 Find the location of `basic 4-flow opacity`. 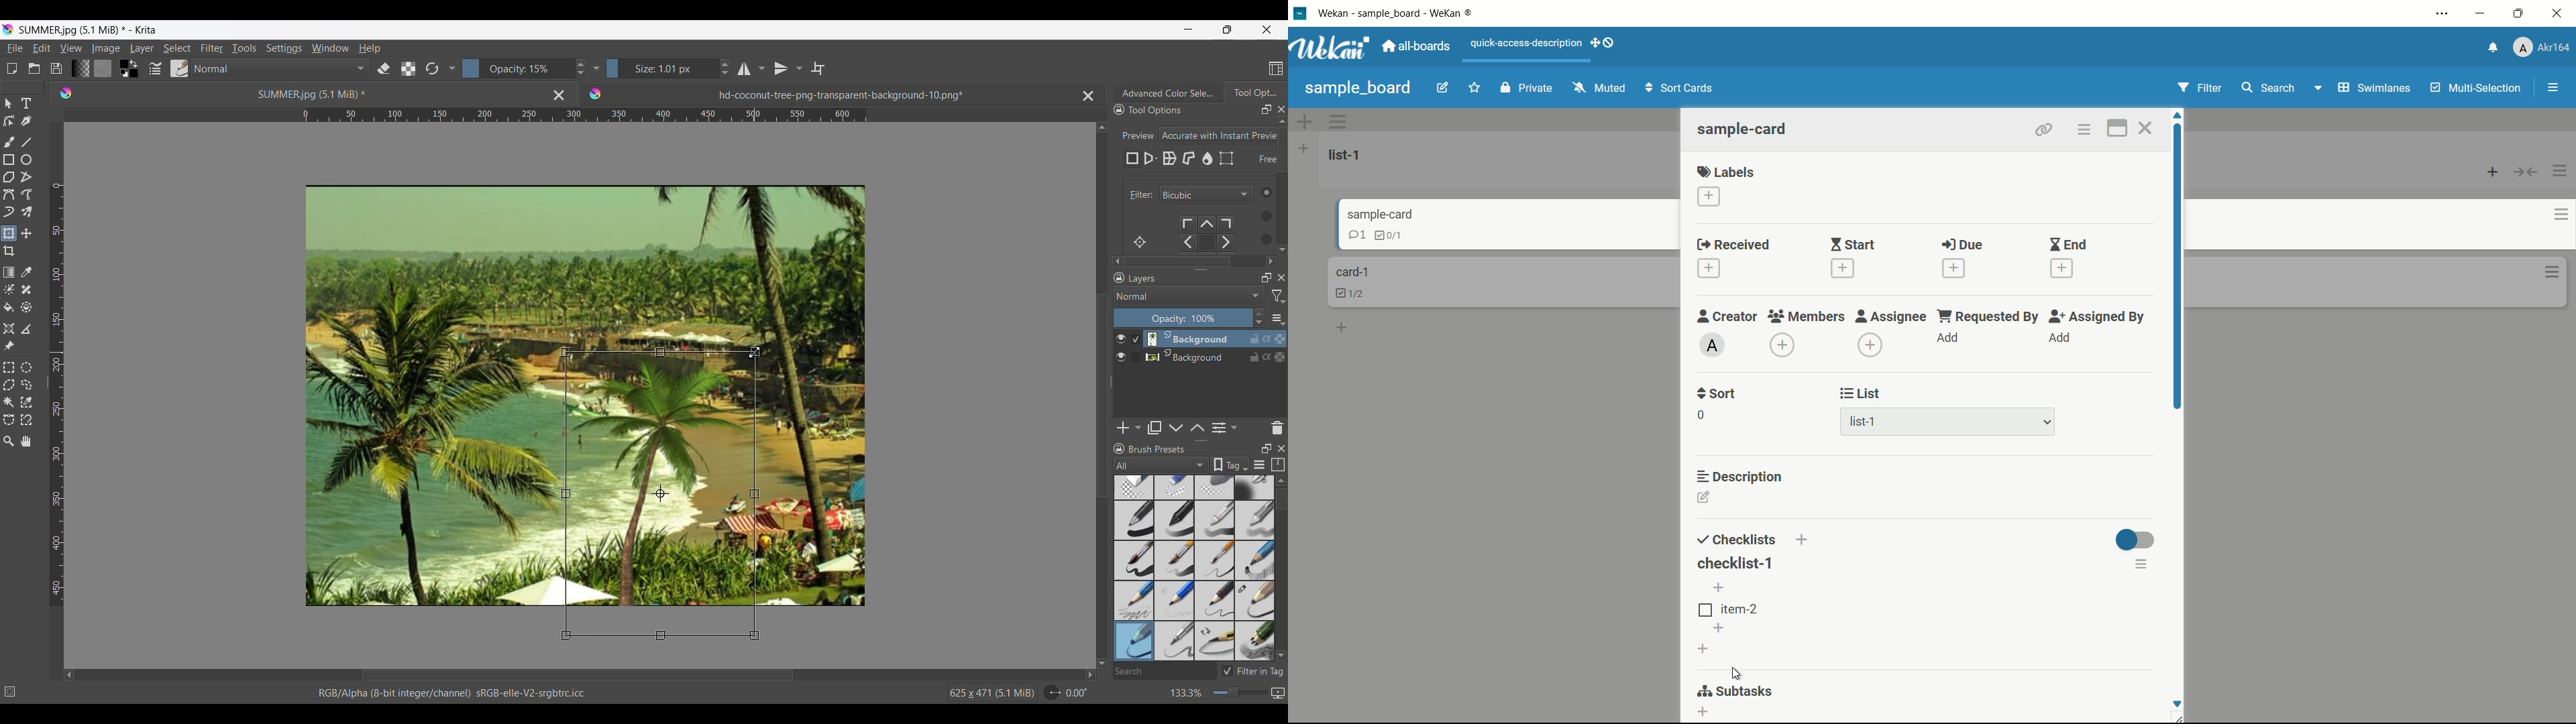

basic 4-flow opacity is located at coordinates (1254, 520).